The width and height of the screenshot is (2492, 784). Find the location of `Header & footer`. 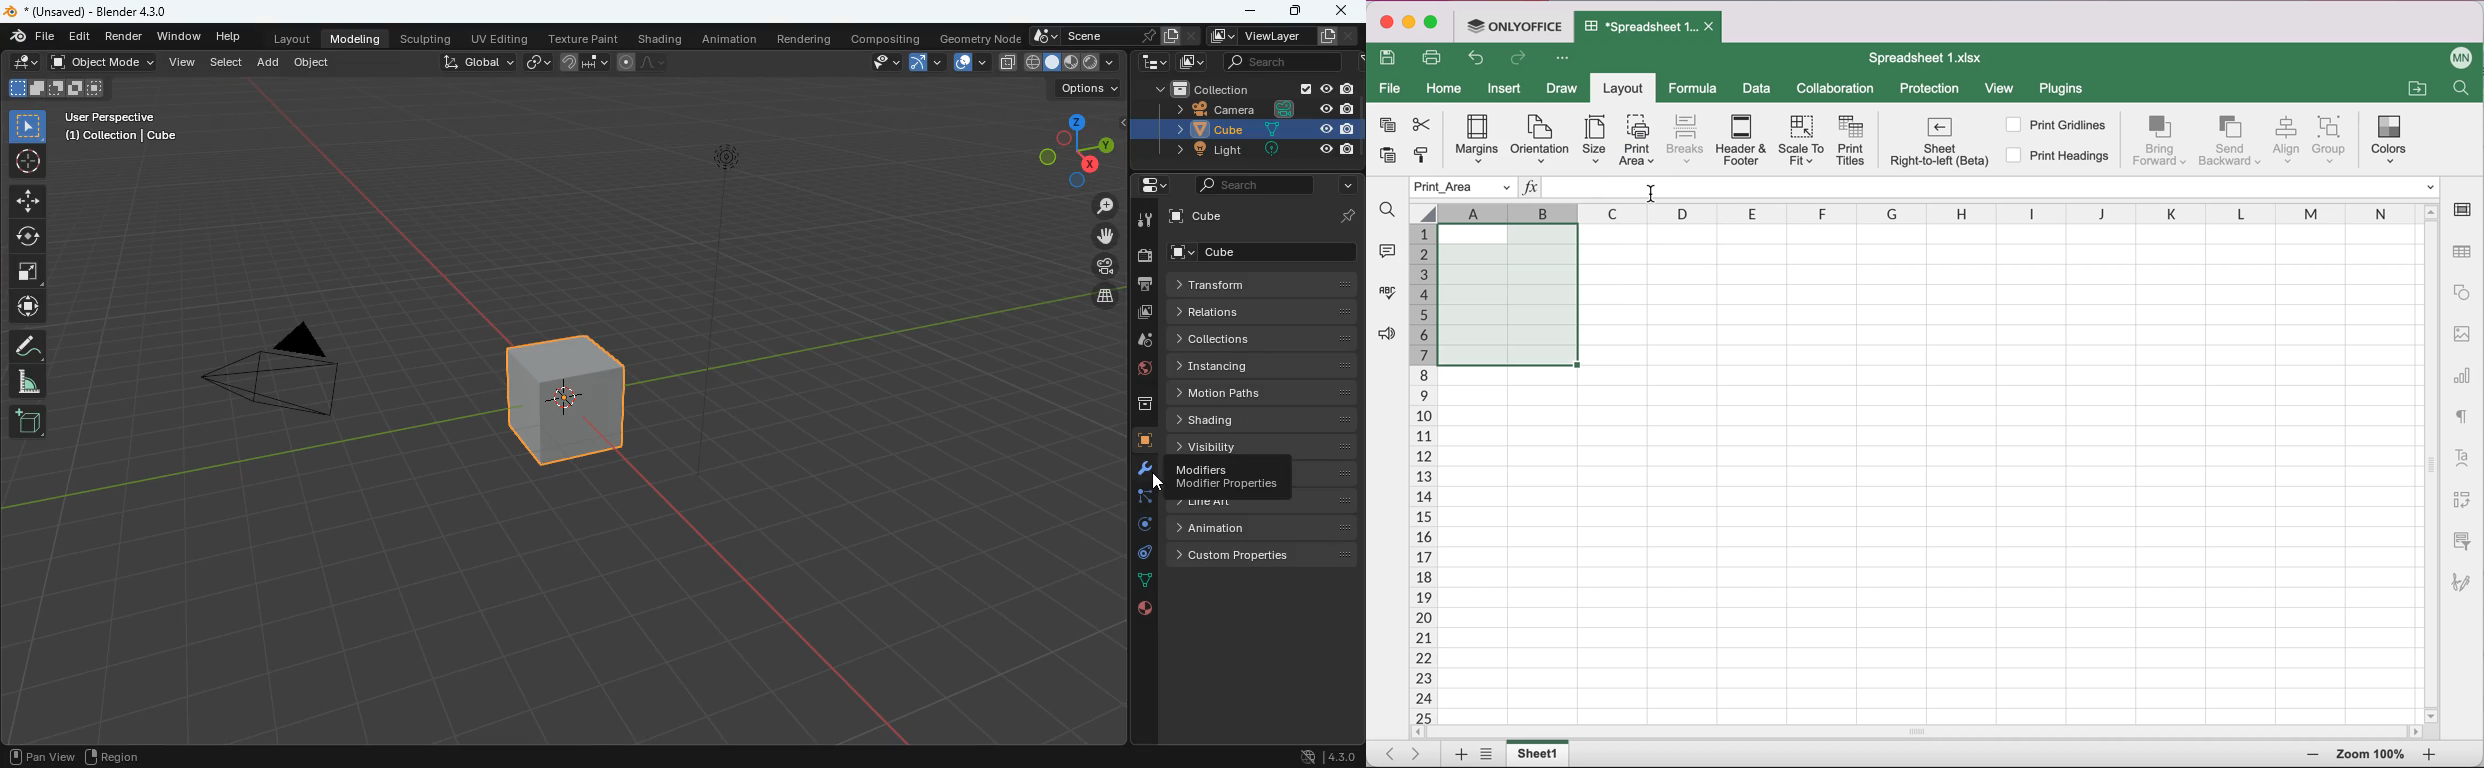

Header & footer is located at coordinates (1743, 141).